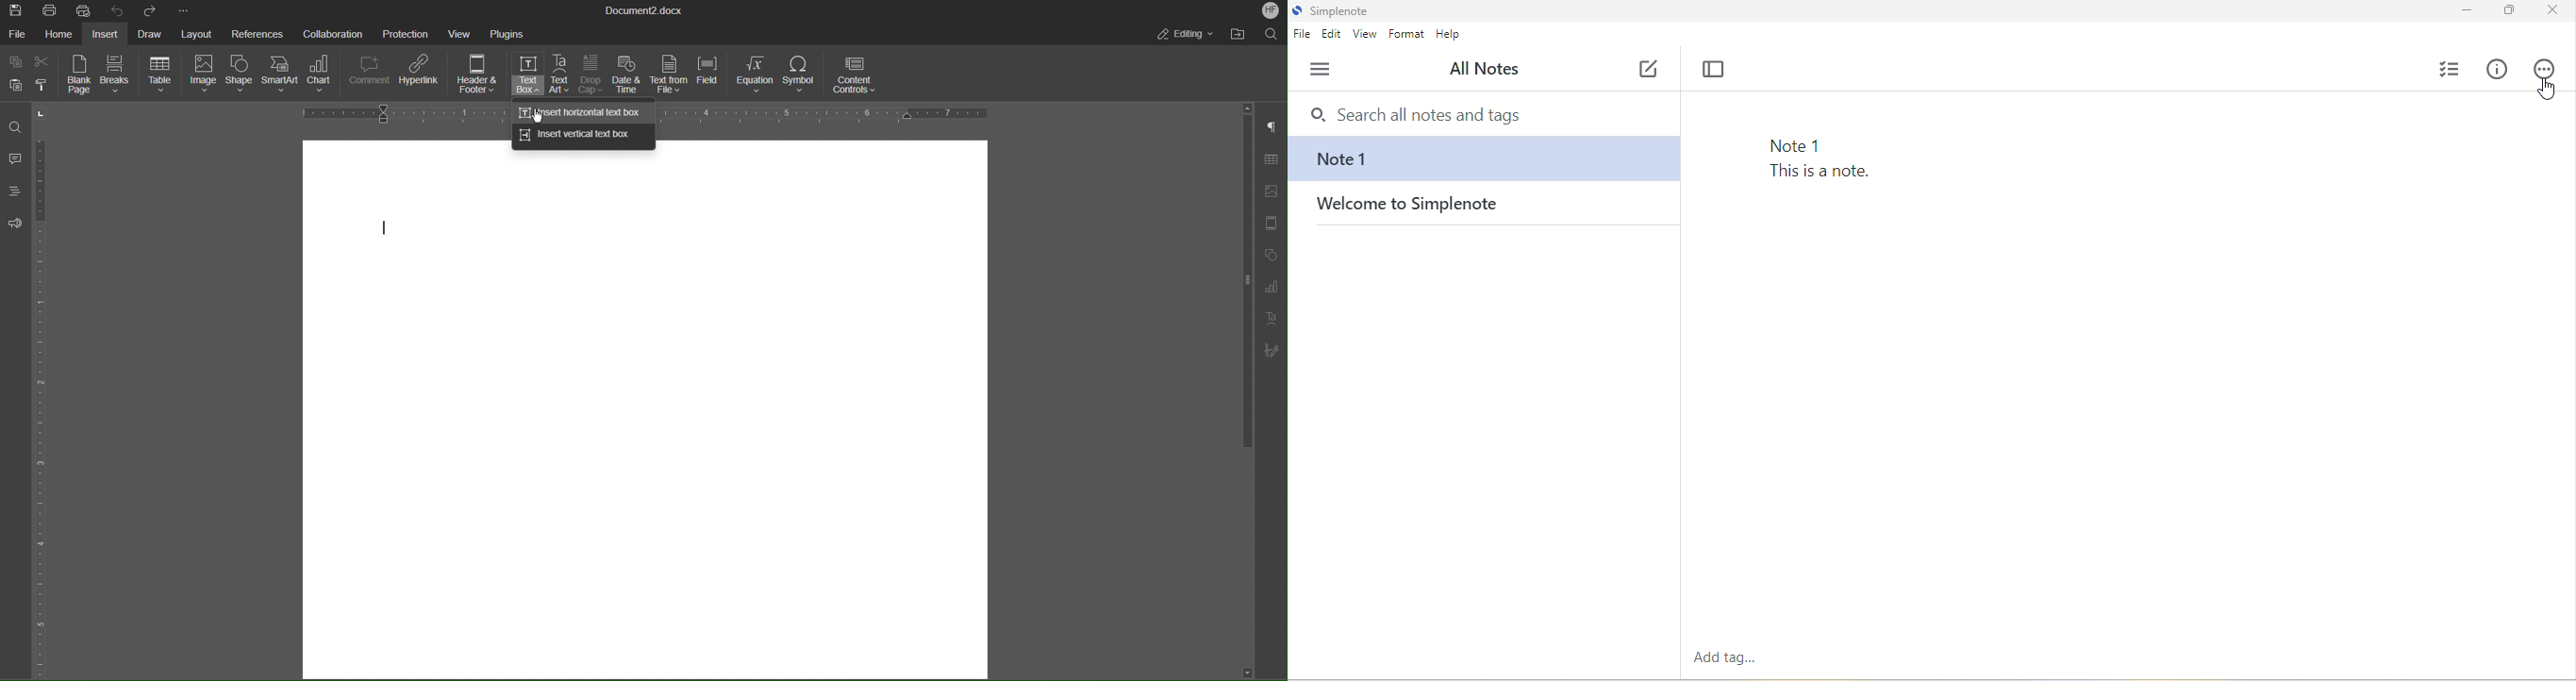 The height and width of the screenshot is (700, 2576). Describe the element at coordinates (15, 85) in the screenshot. I see `Paste` at that location.